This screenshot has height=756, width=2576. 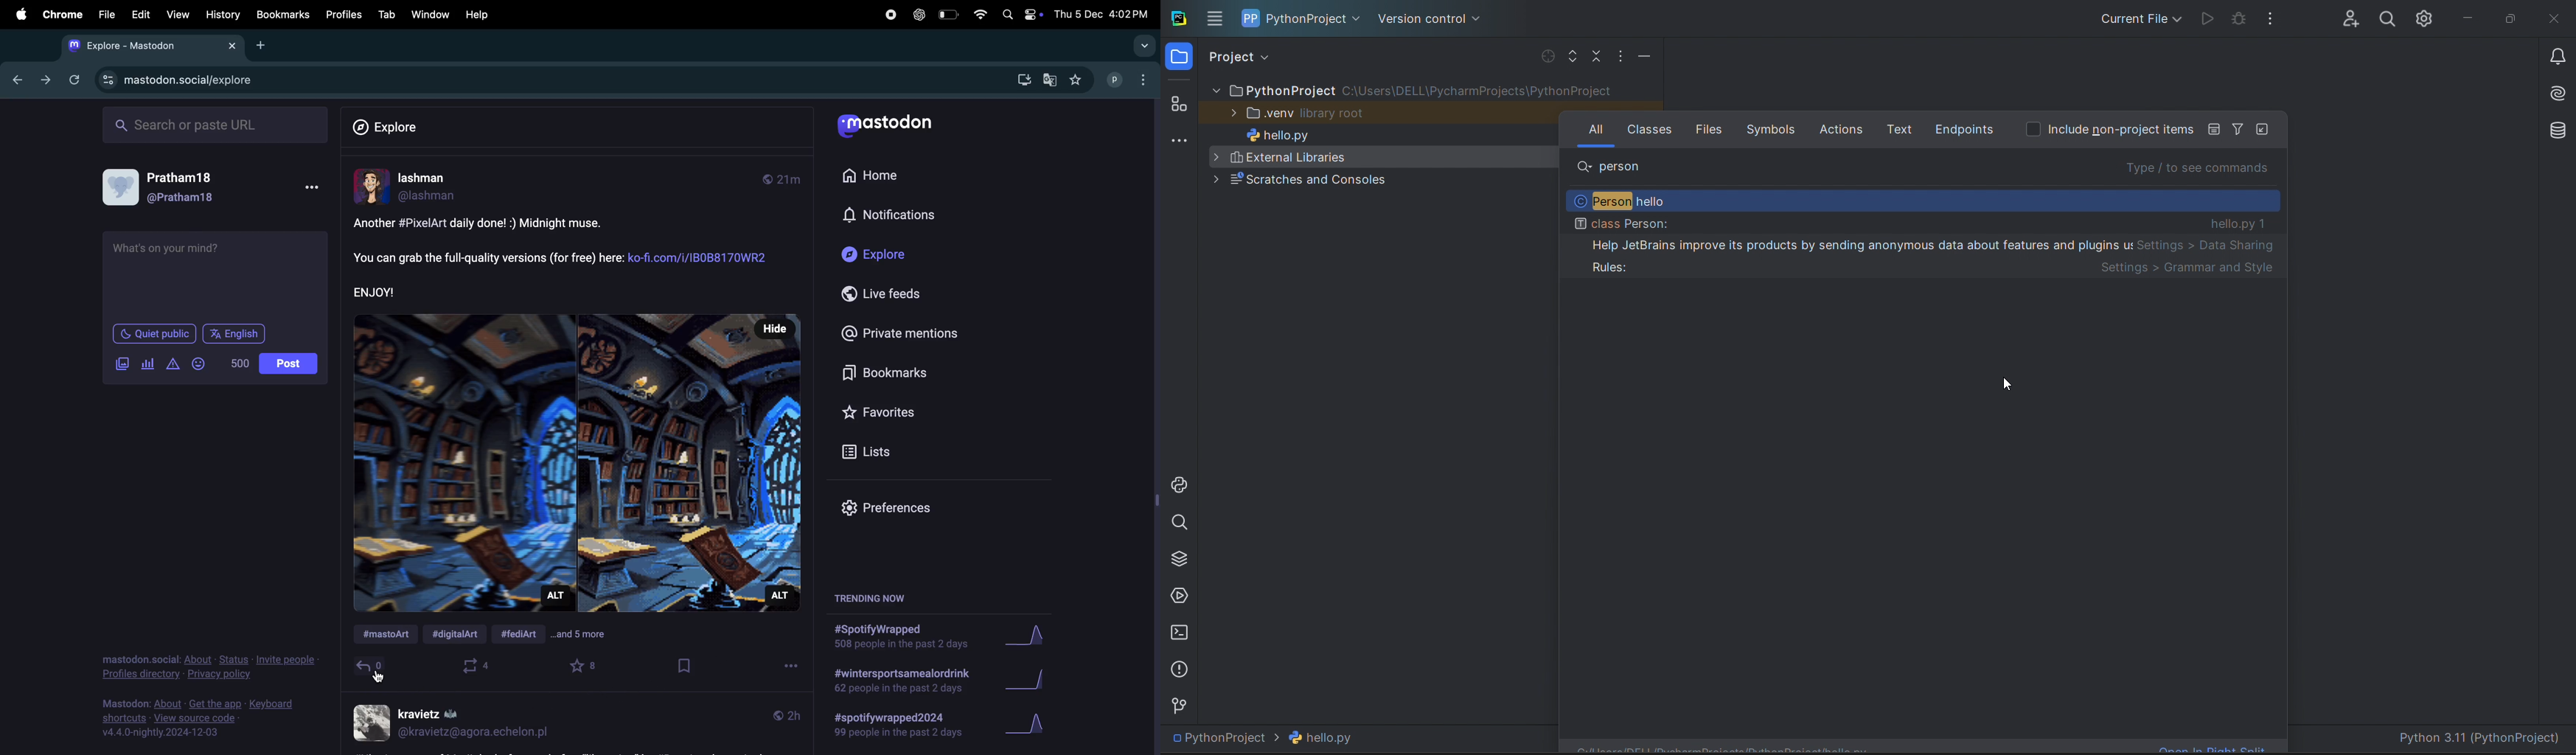 I want to click on alert, so click(x=172, y=364).